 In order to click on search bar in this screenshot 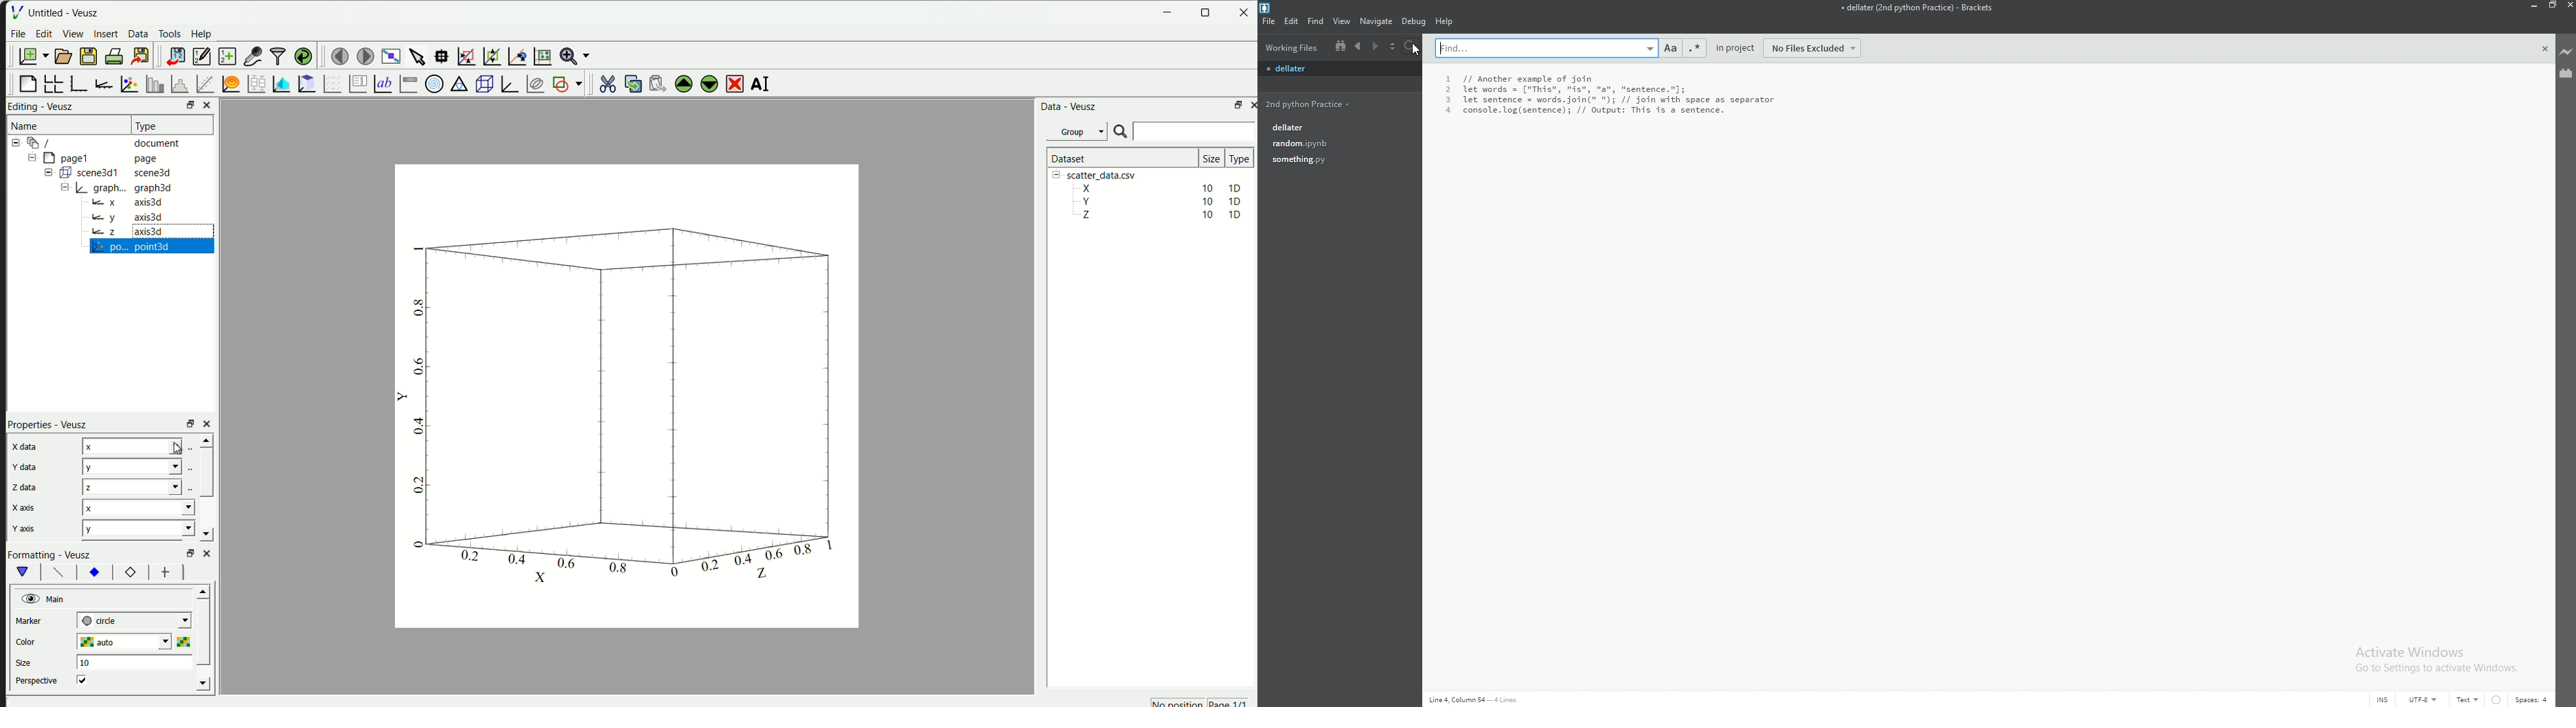, I will do `click(1547, 47)`.